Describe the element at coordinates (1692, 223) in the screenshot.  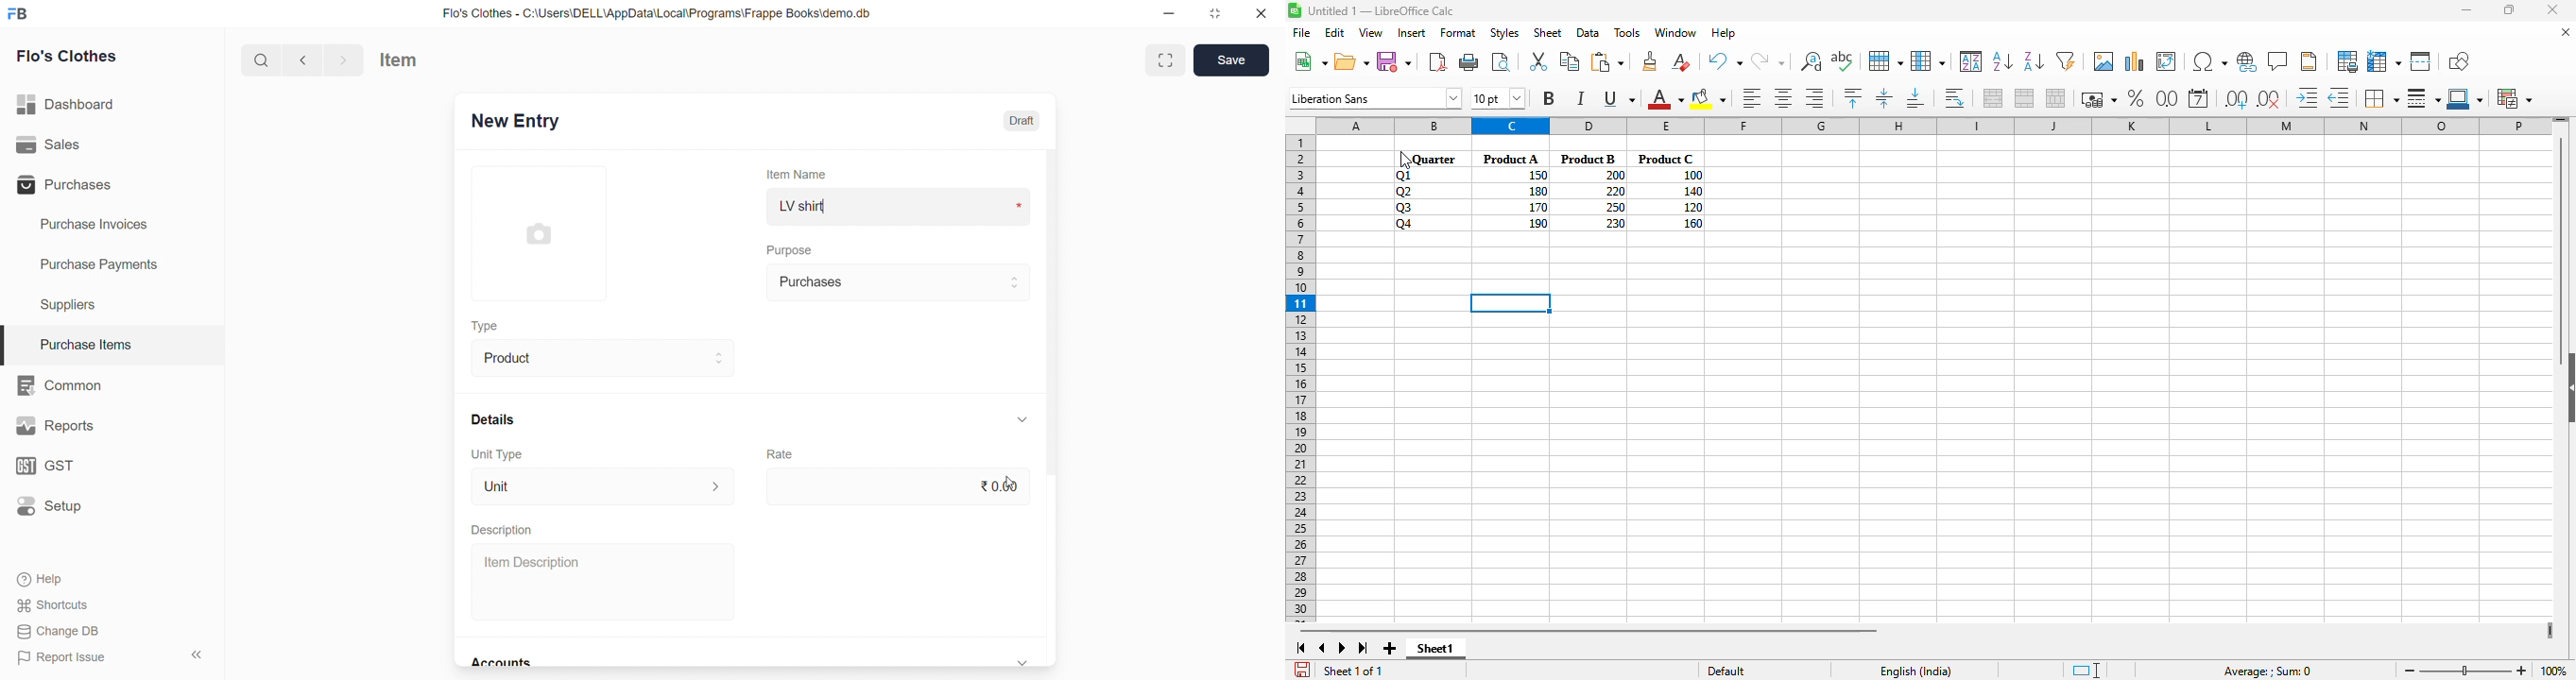
I see `160` at that location.